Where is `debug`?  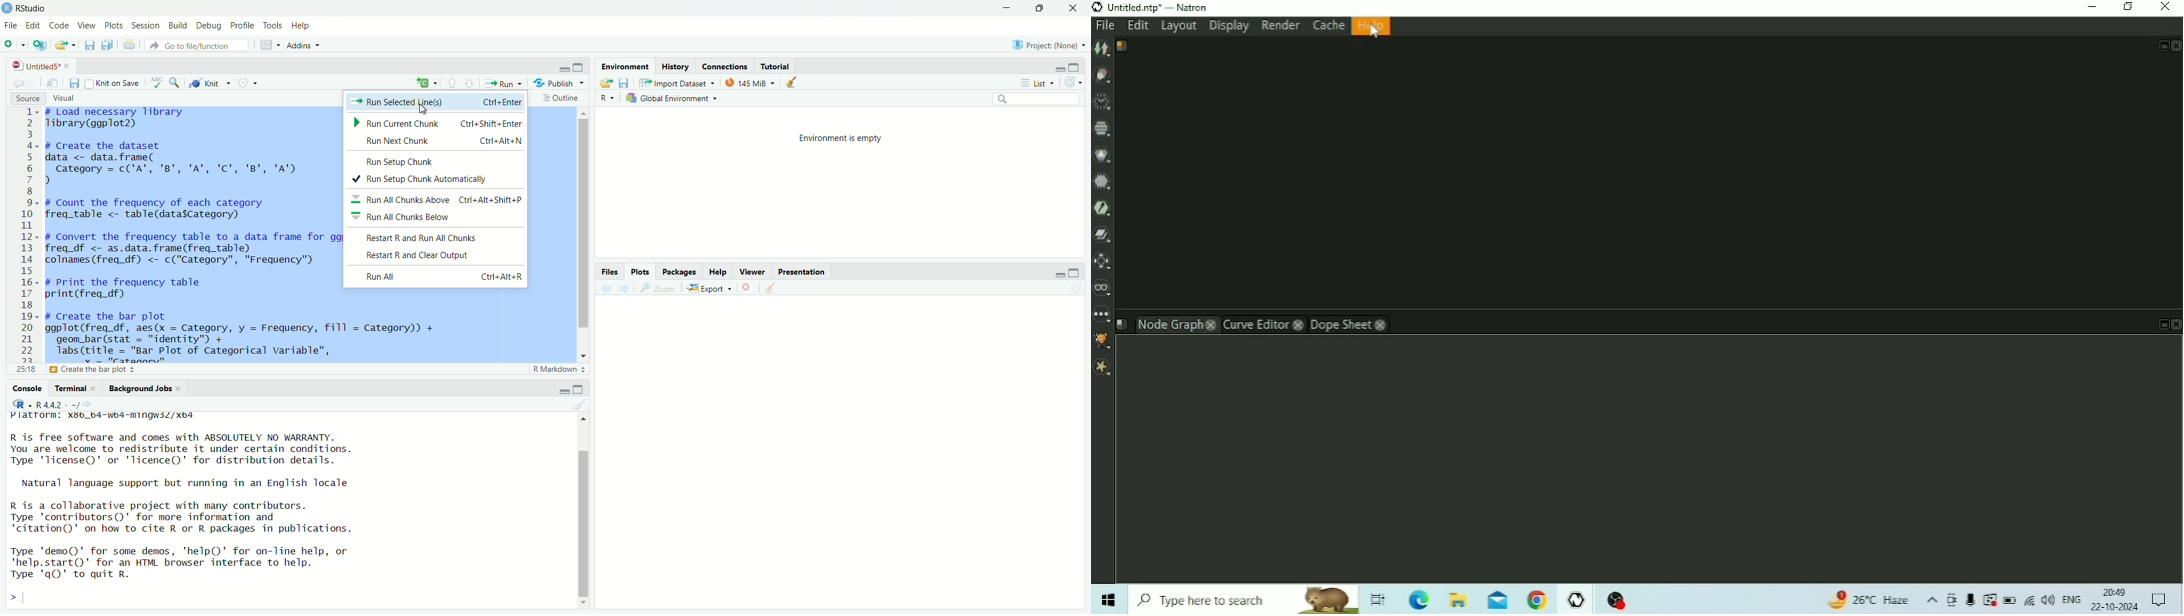 debug is located at coordinates (209, 27).